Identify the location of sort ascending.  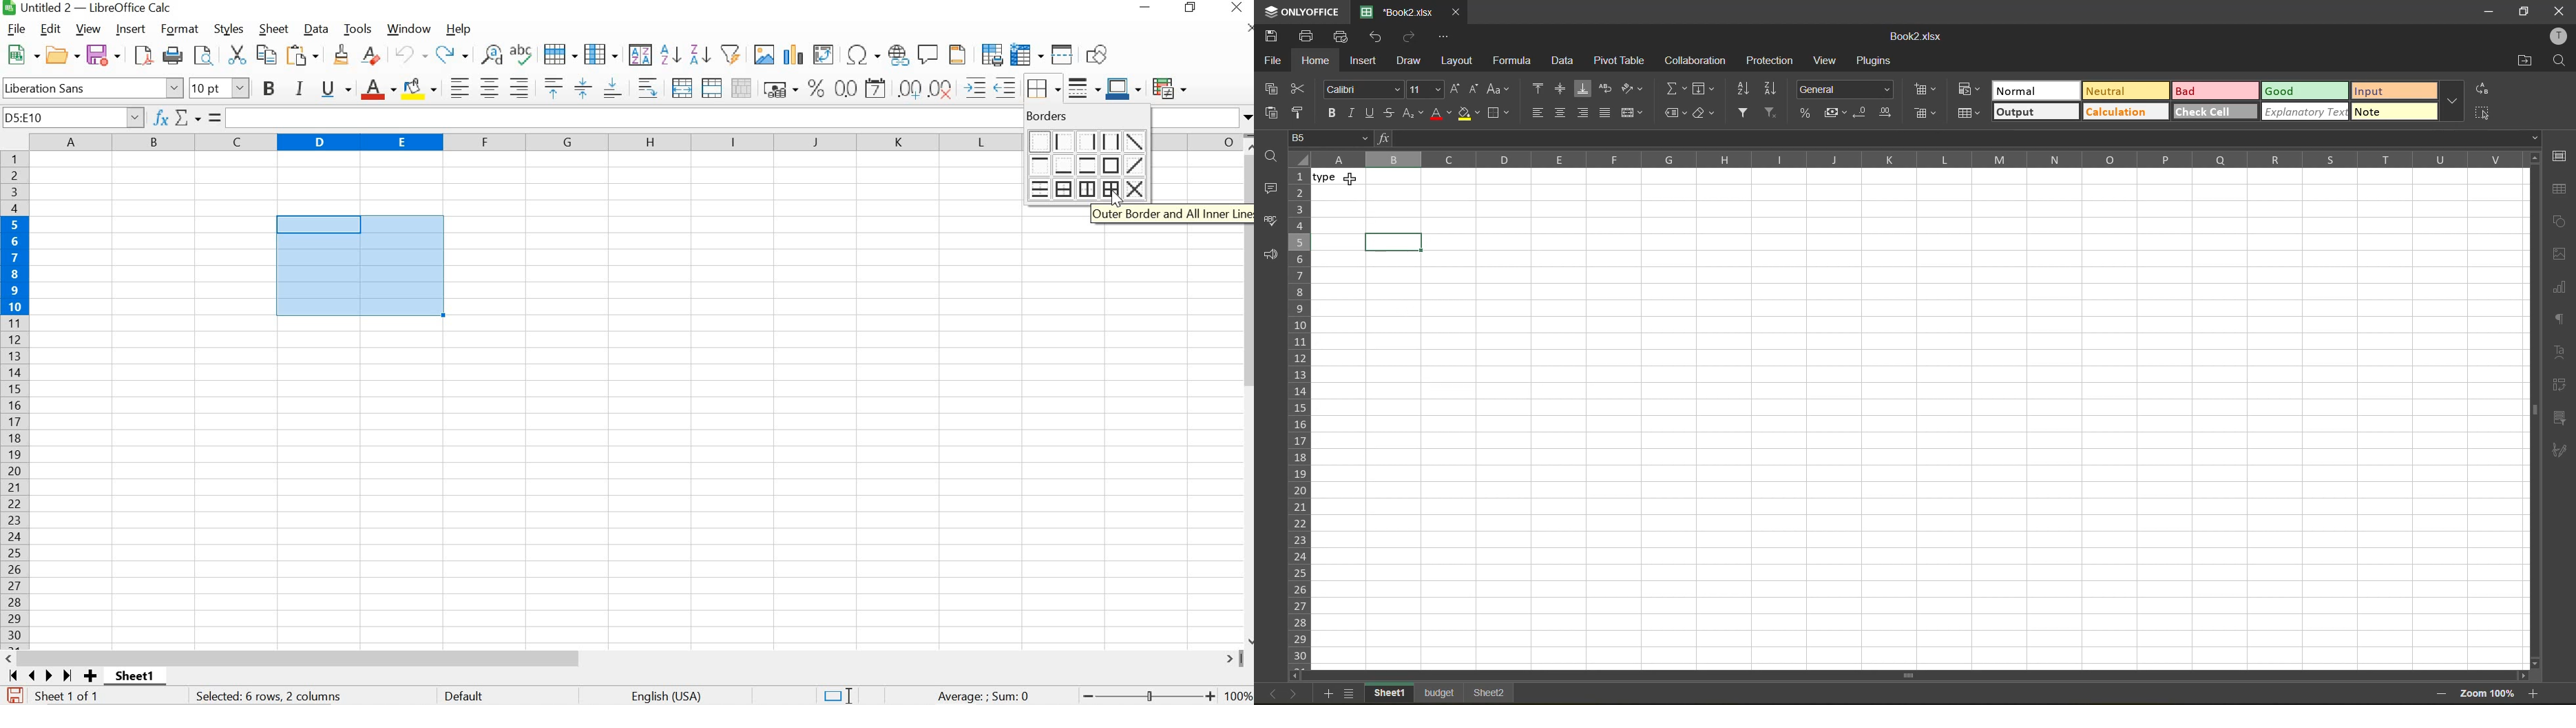
(1744, 89).